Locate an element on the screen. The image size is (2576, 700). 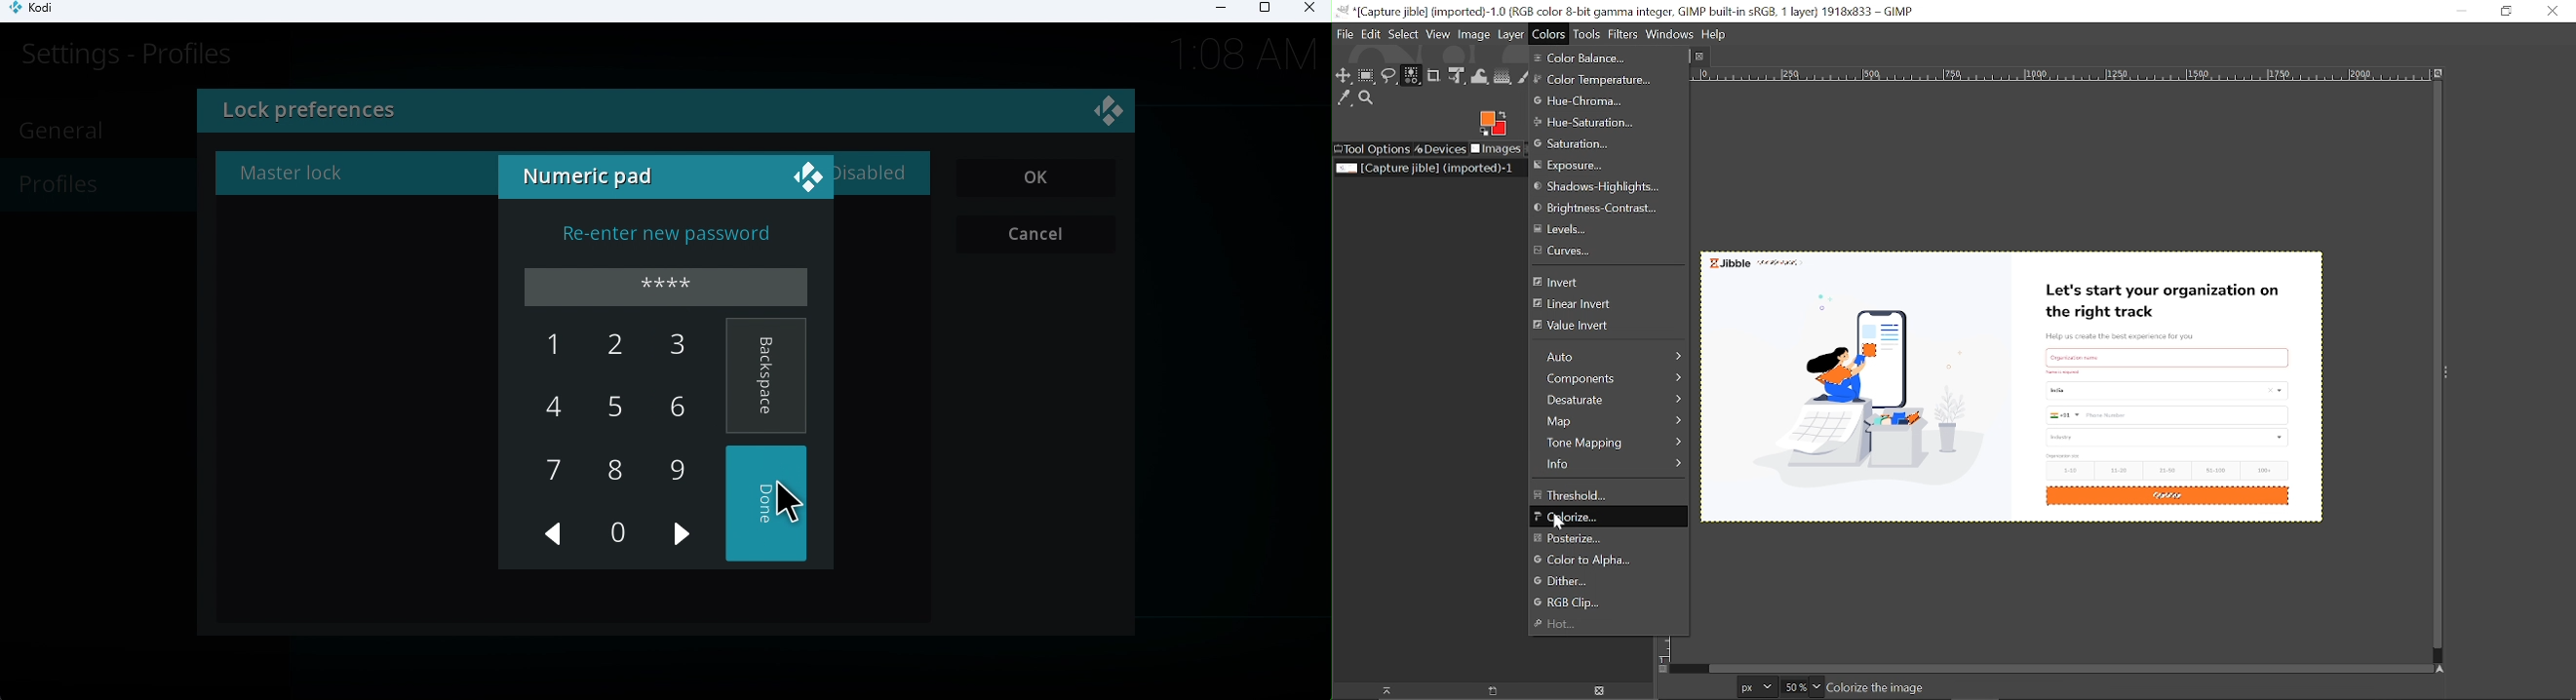
OK is located at coordinates (1037, 178).